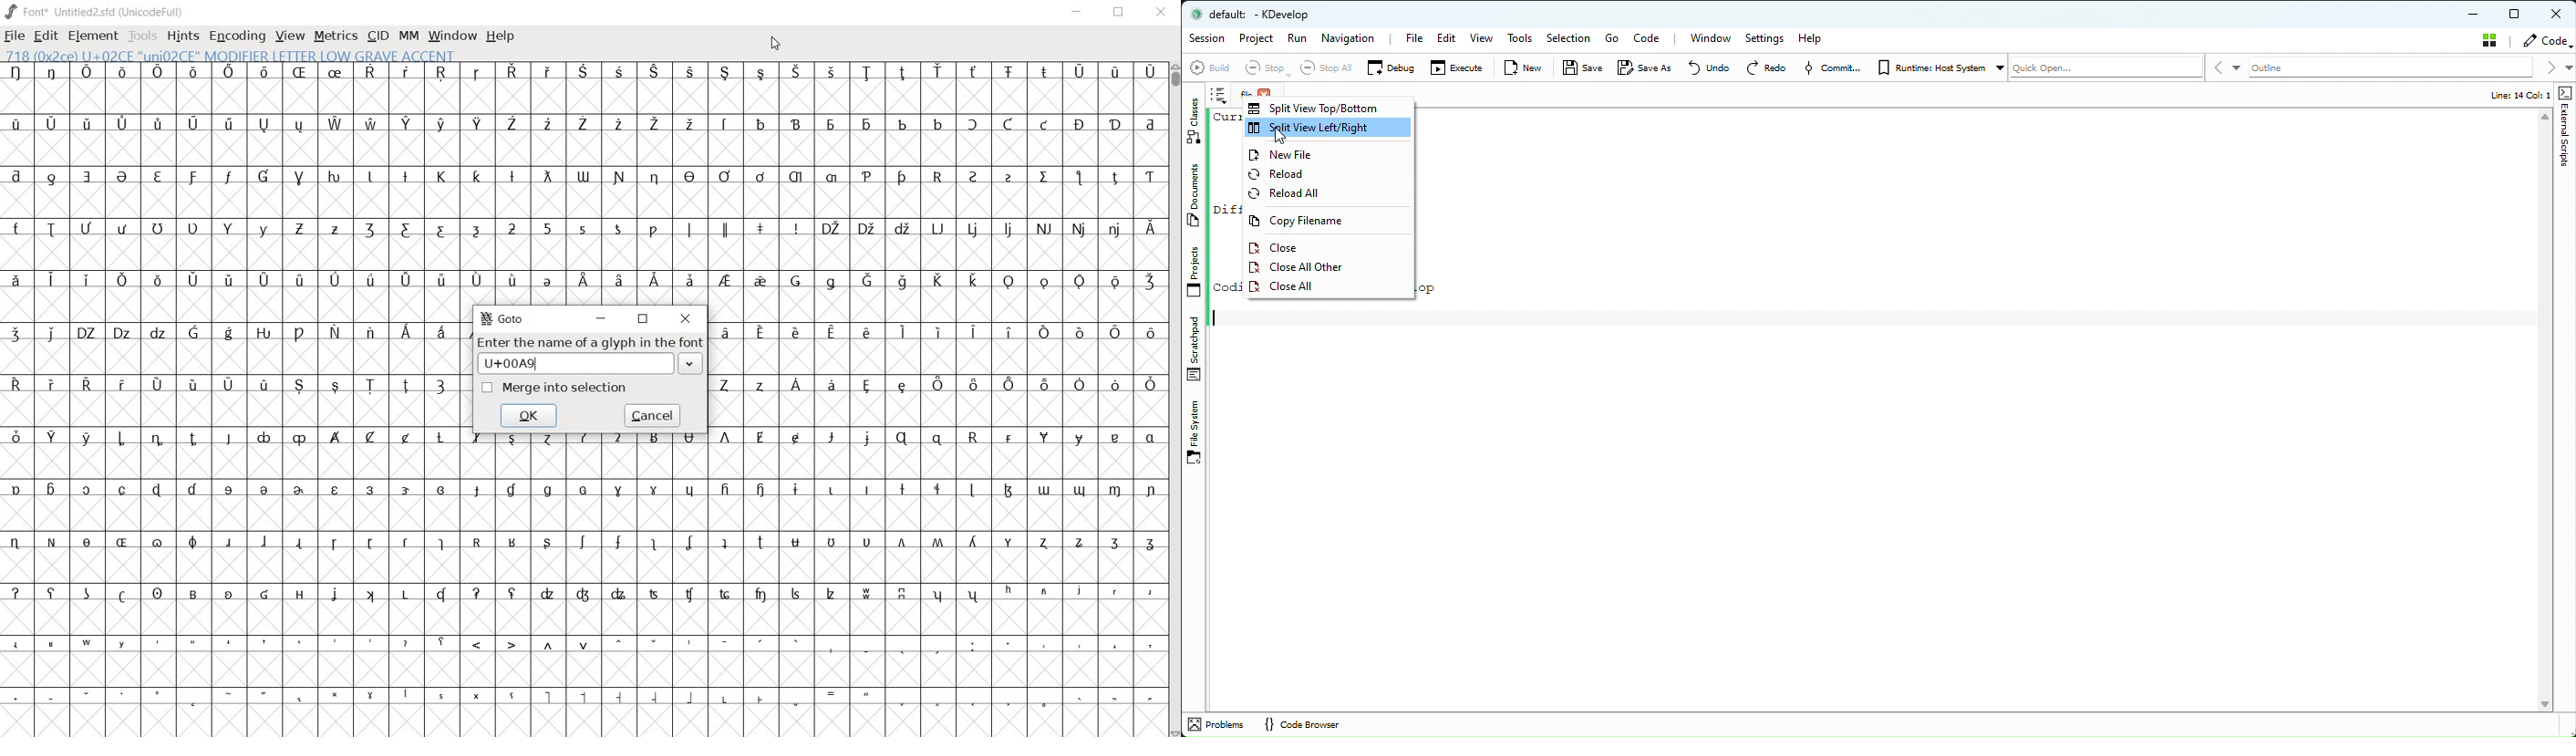 This screenshot has width=2576, height=756. What do you see at coordinates (652, 415) in the screenshot?
I see `cancel` at bounding box center [652, 415].